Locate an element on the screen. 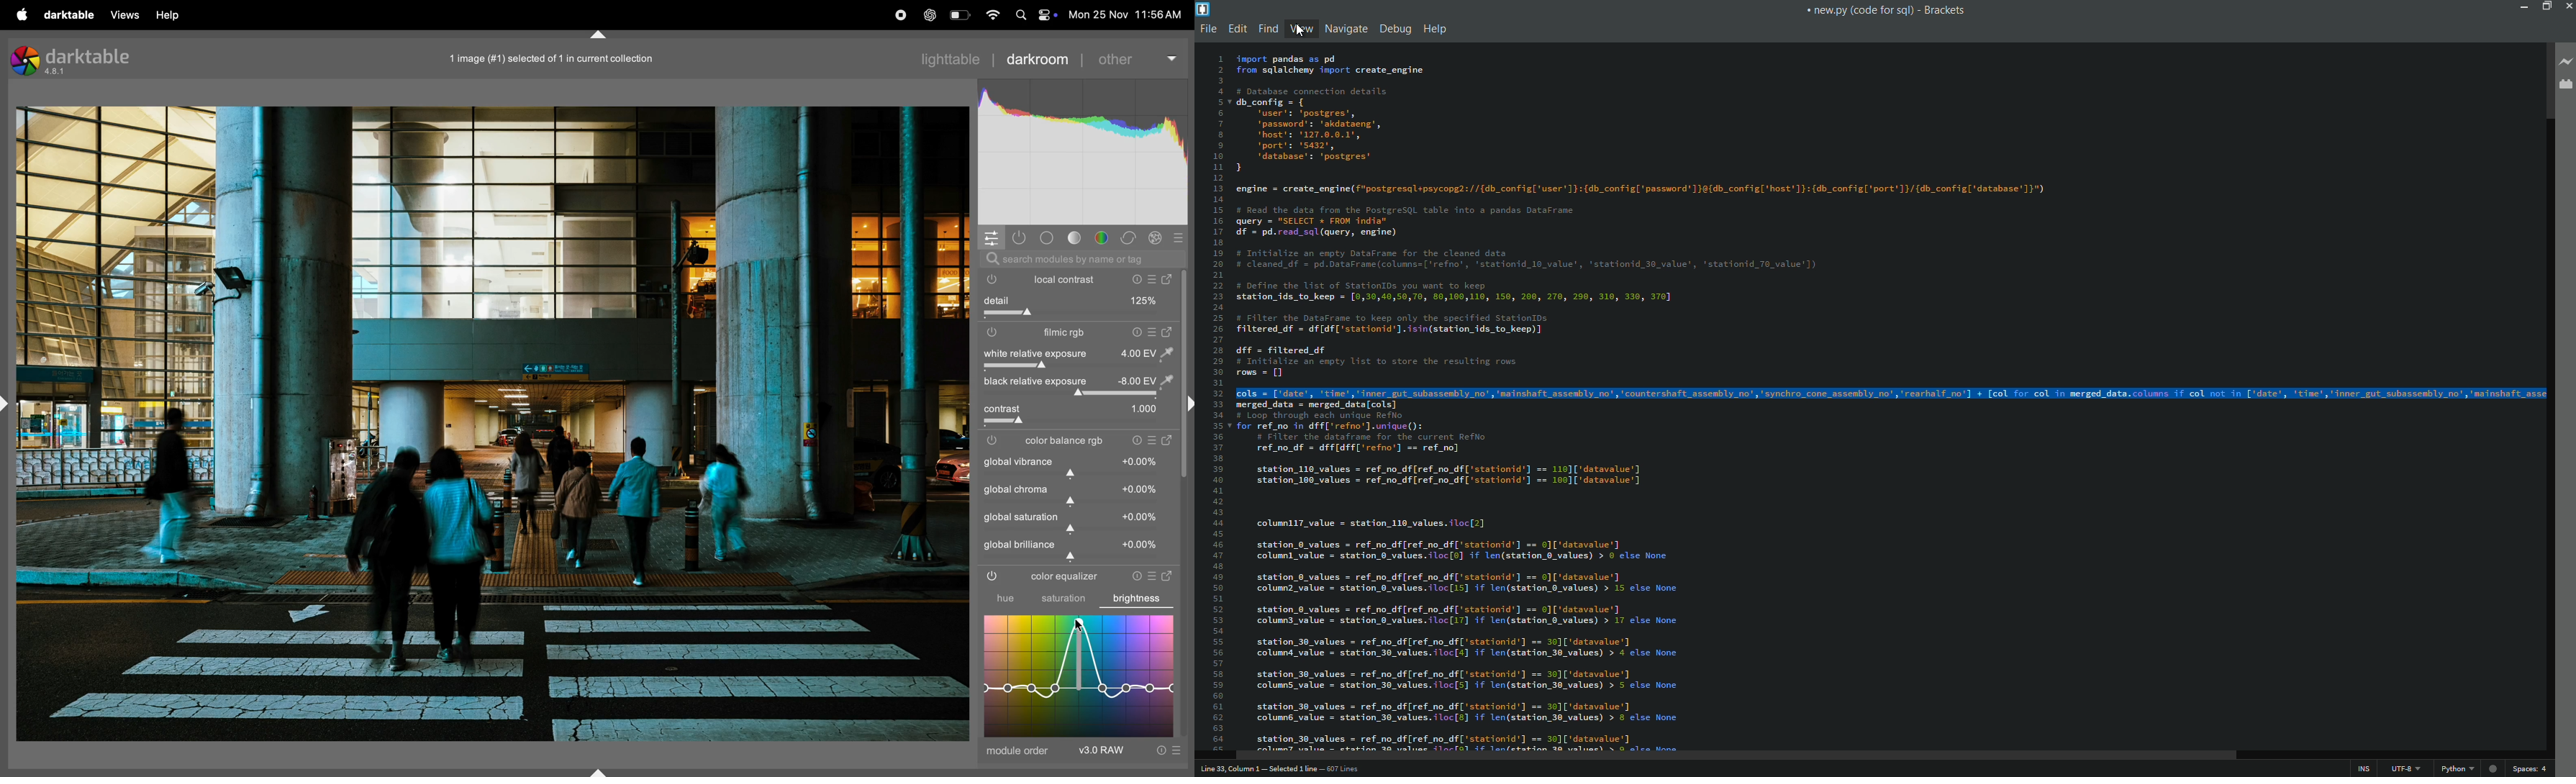 The height and width of the screenshot is (784, 2576). lines of code is located at coordinates (1886, 574).